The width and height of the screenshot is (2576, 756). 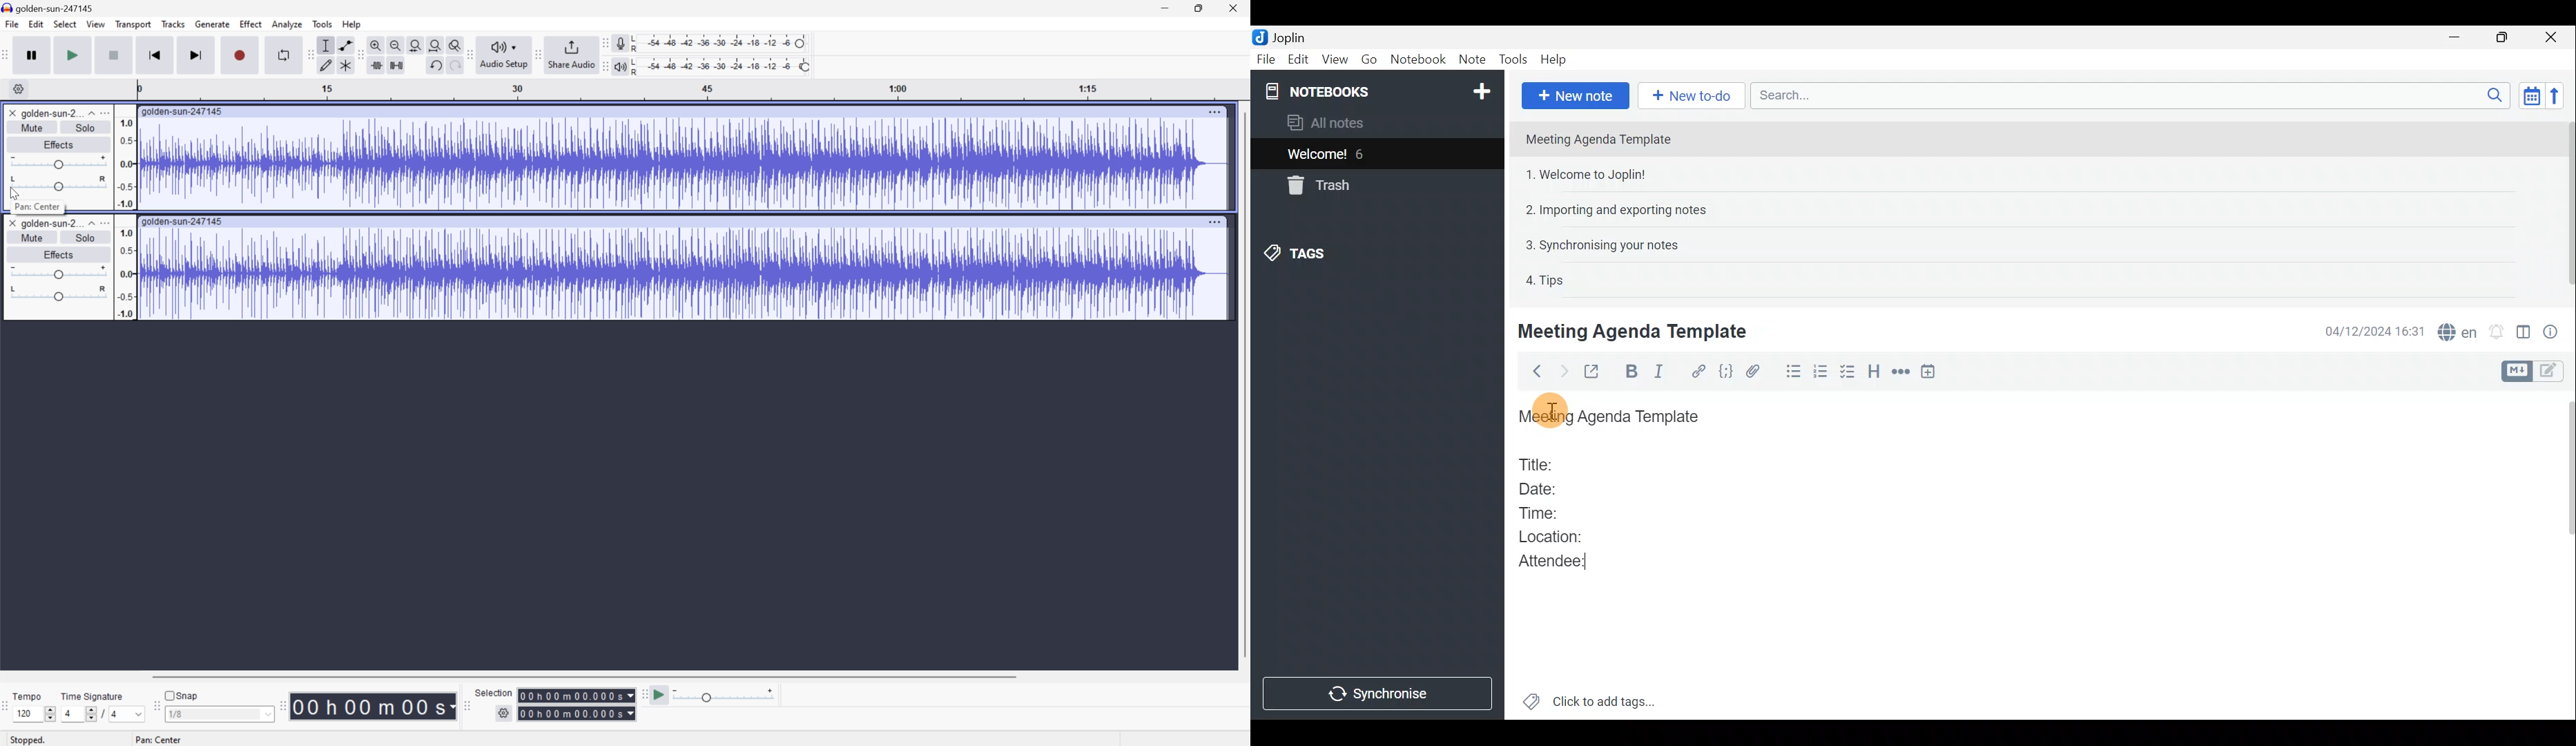 I want to click on Share Audio, so click(x=568, y=53).